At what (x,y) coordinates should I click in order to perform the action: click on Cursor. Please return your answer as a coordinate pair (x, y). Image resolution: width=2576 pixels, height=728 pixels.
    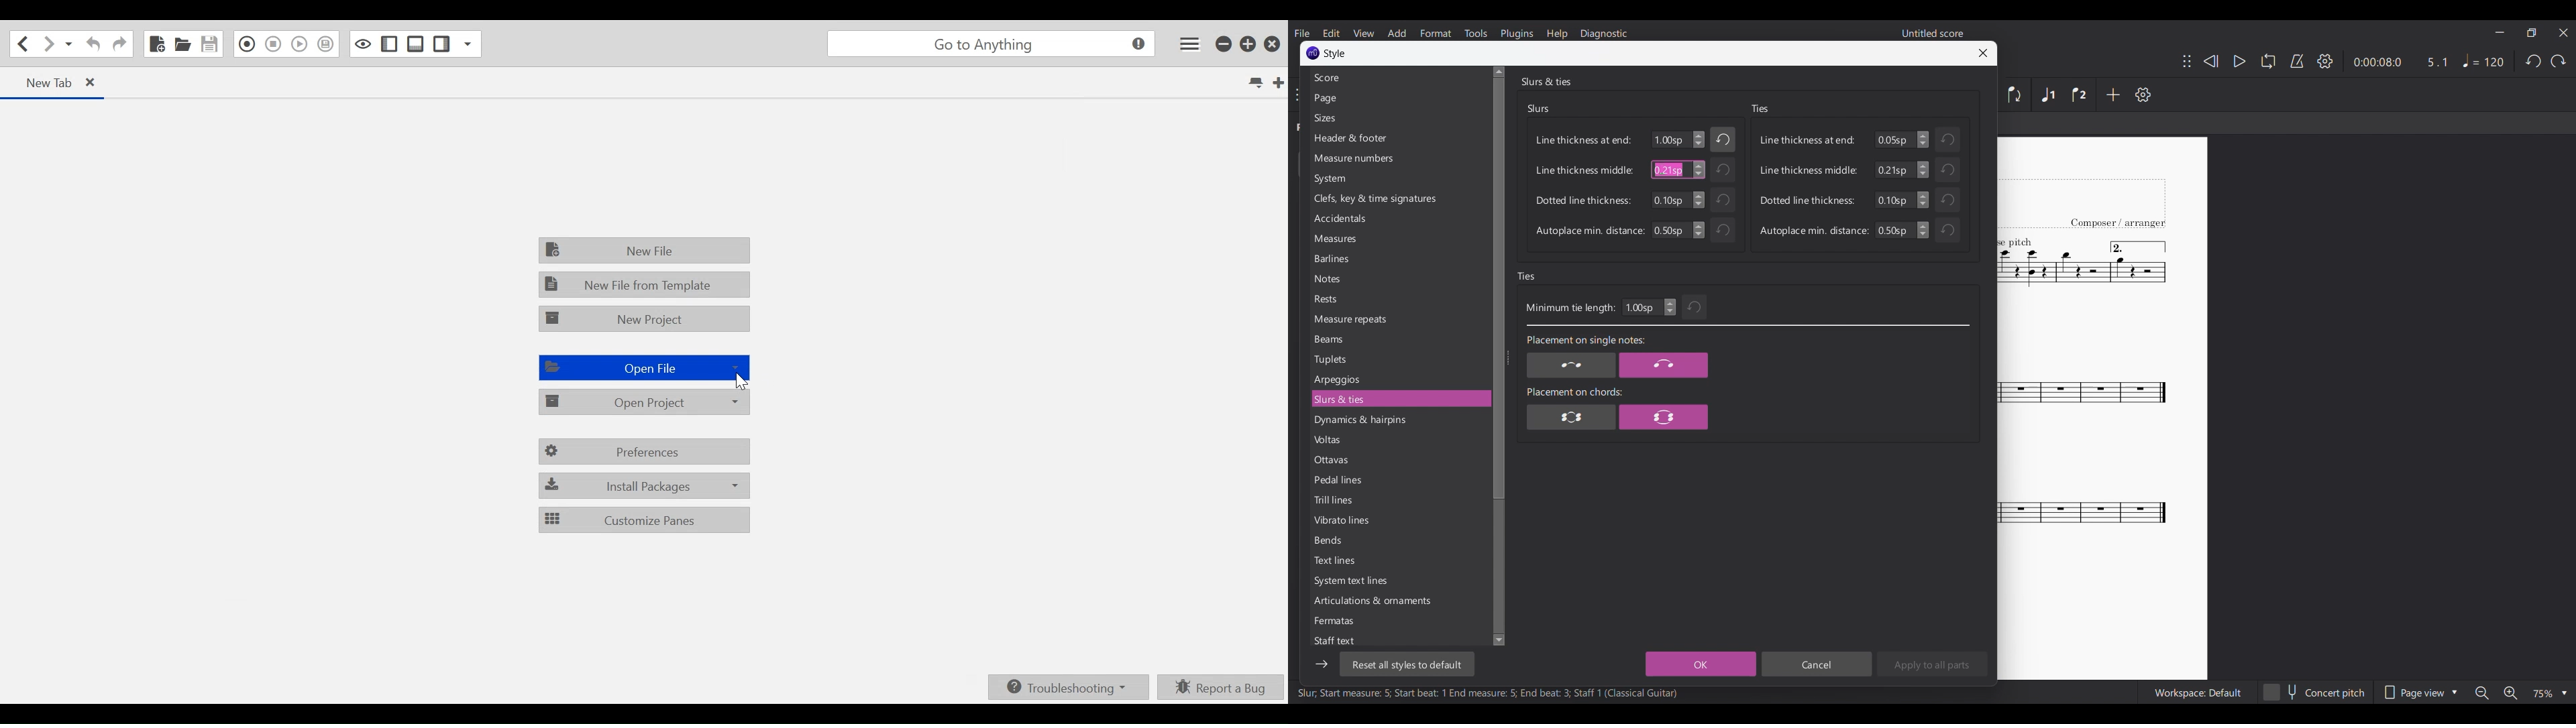
    Looking at the image, I should click on (1663, 169).